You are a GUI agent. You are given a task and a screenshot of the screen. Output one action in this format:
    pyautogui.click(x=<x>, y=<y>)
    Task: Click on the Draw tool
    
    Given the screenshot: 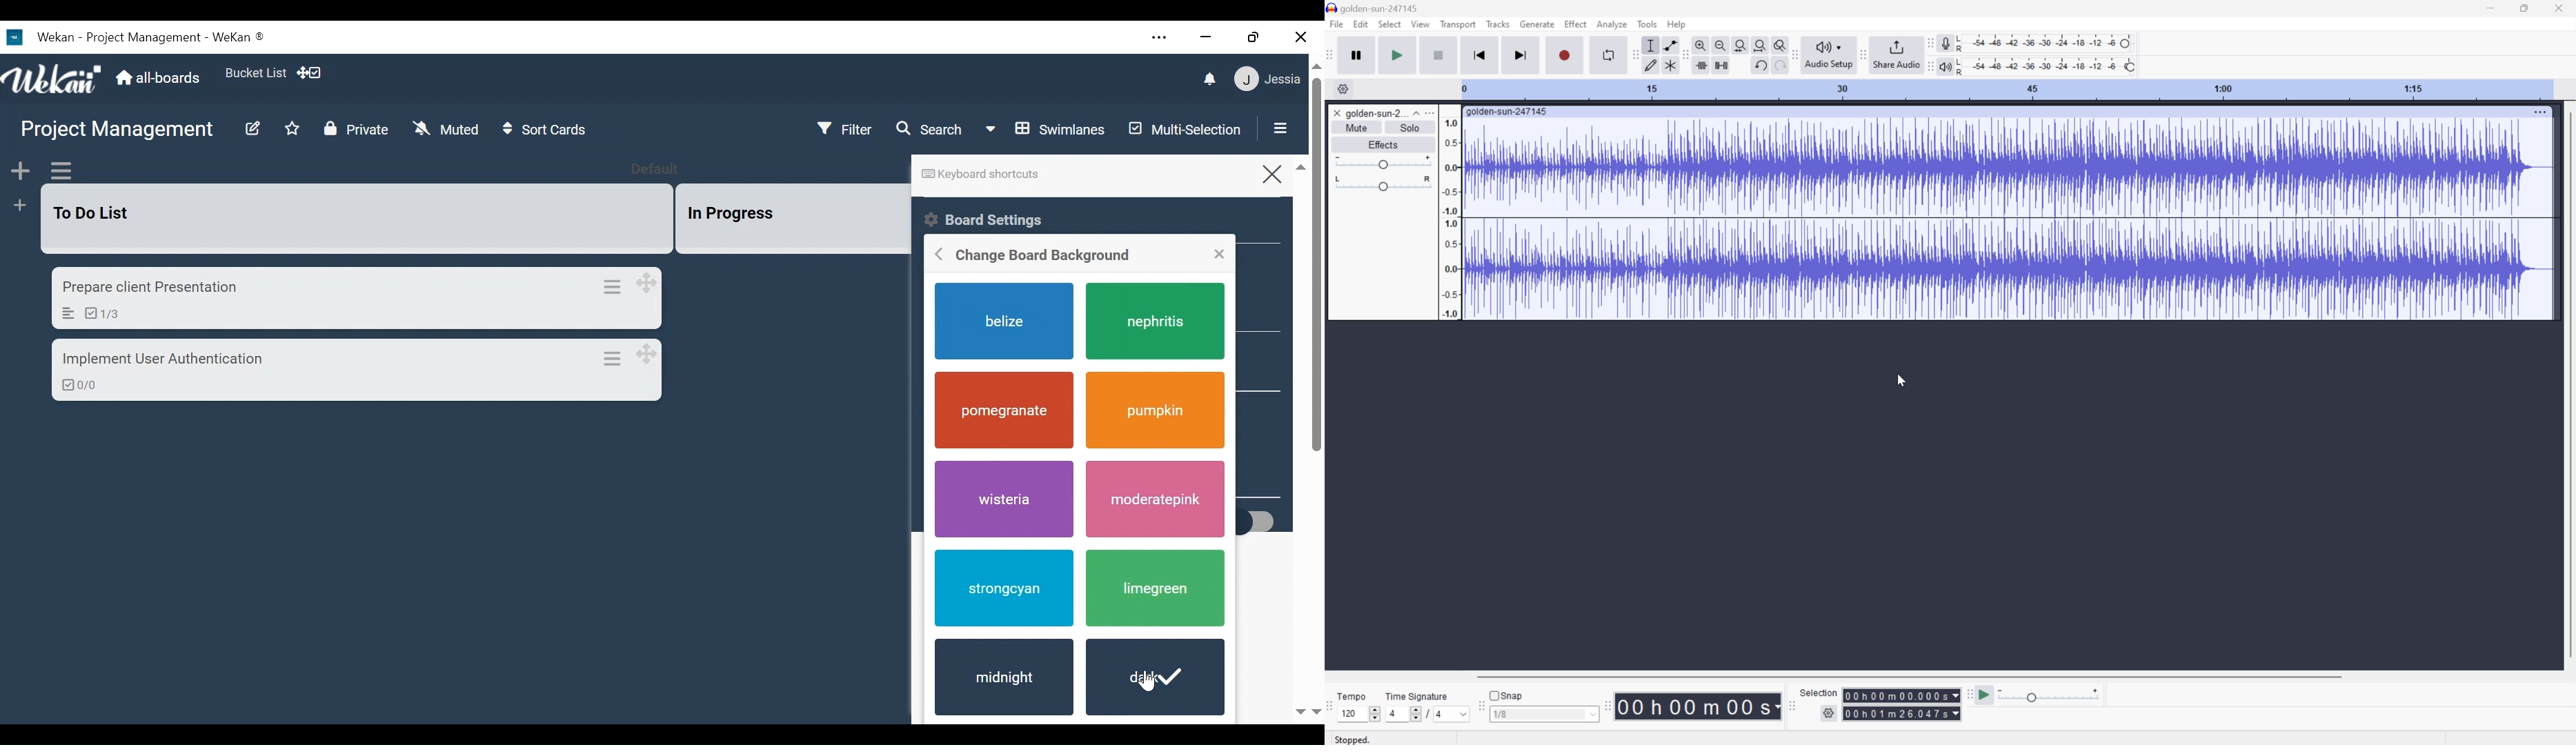 What is the action you would take?
    pyautogui.click(x=1651, y=66)
    